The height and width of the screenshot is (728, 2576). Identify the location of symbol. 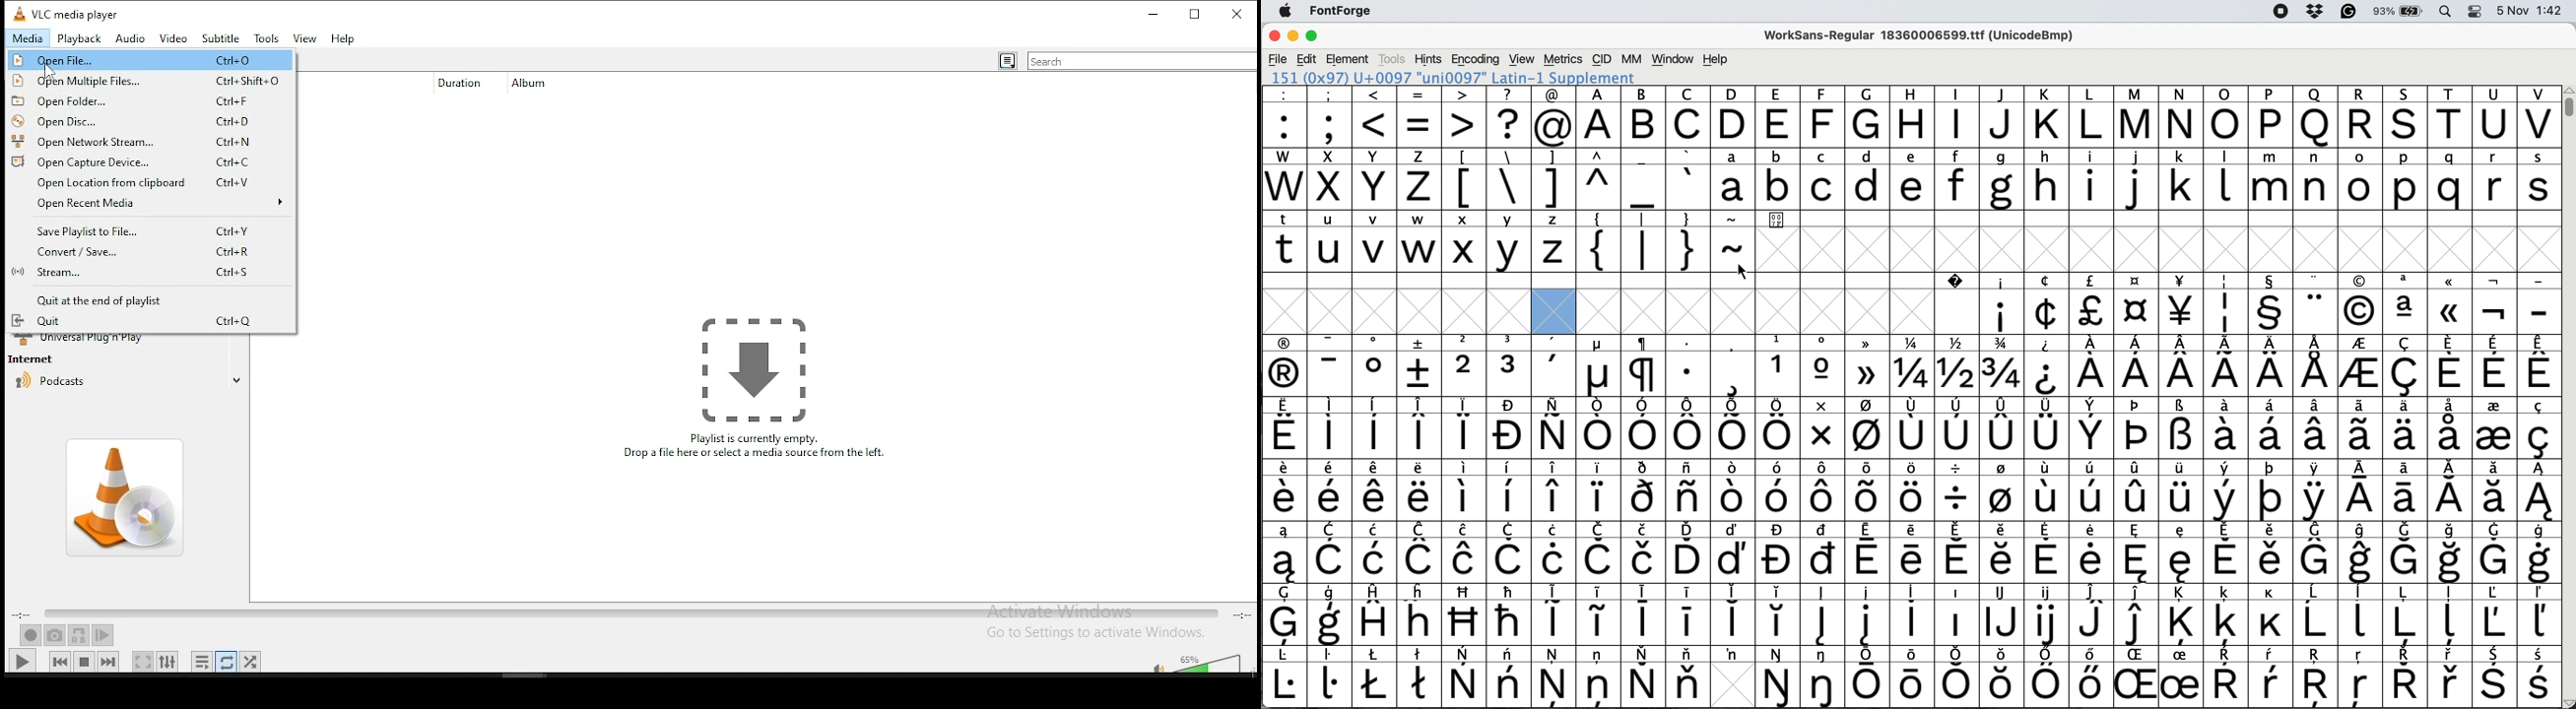
(1914, 491).